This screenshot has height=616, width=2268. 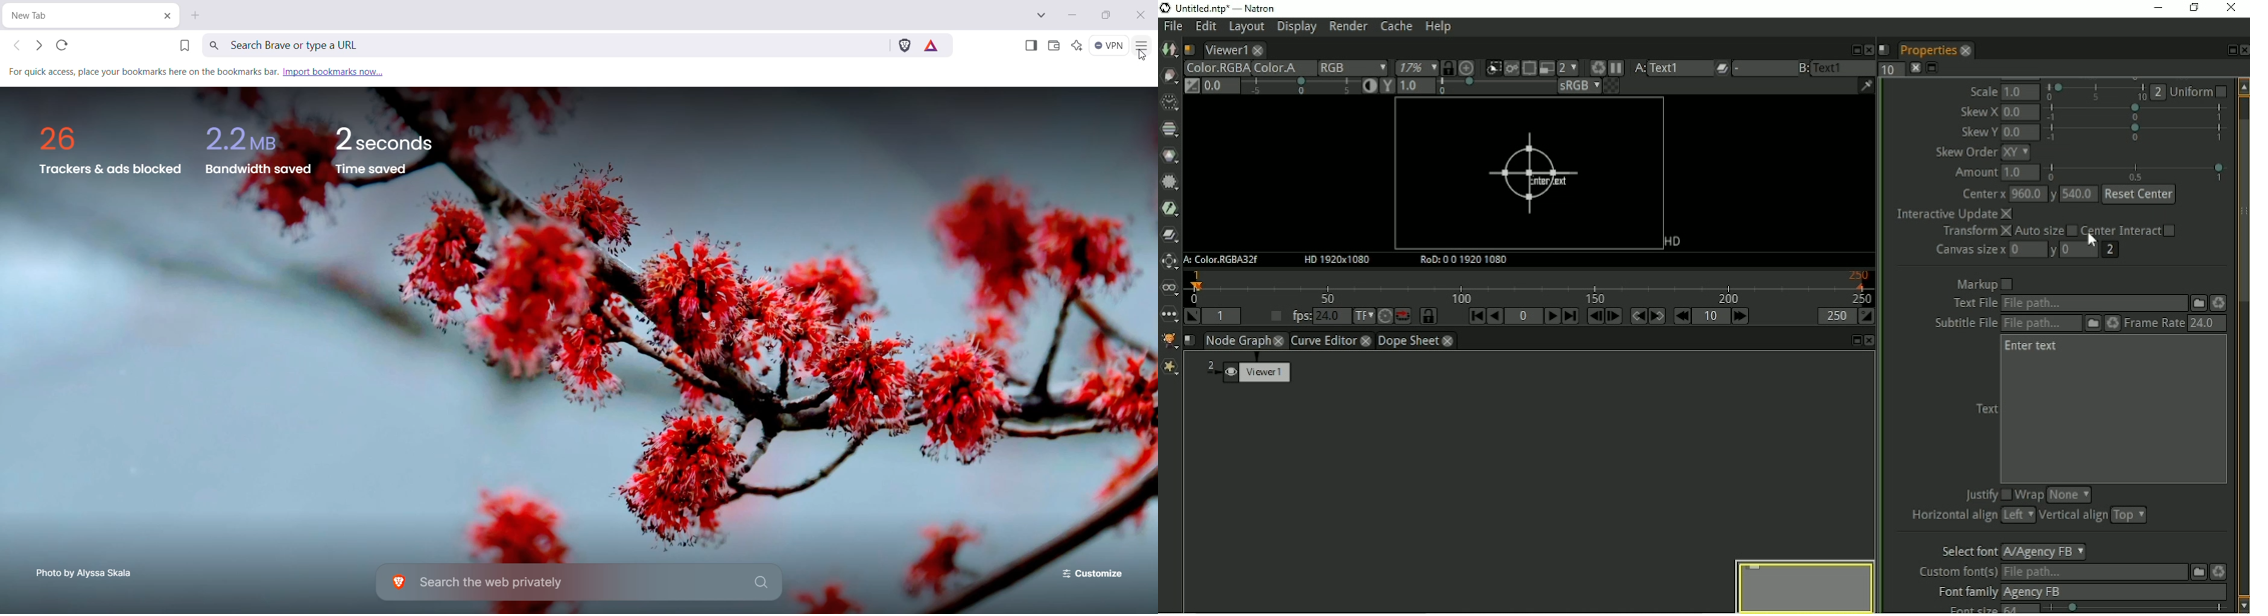 I want to click on selection bar, so click(x=1494, y=87).